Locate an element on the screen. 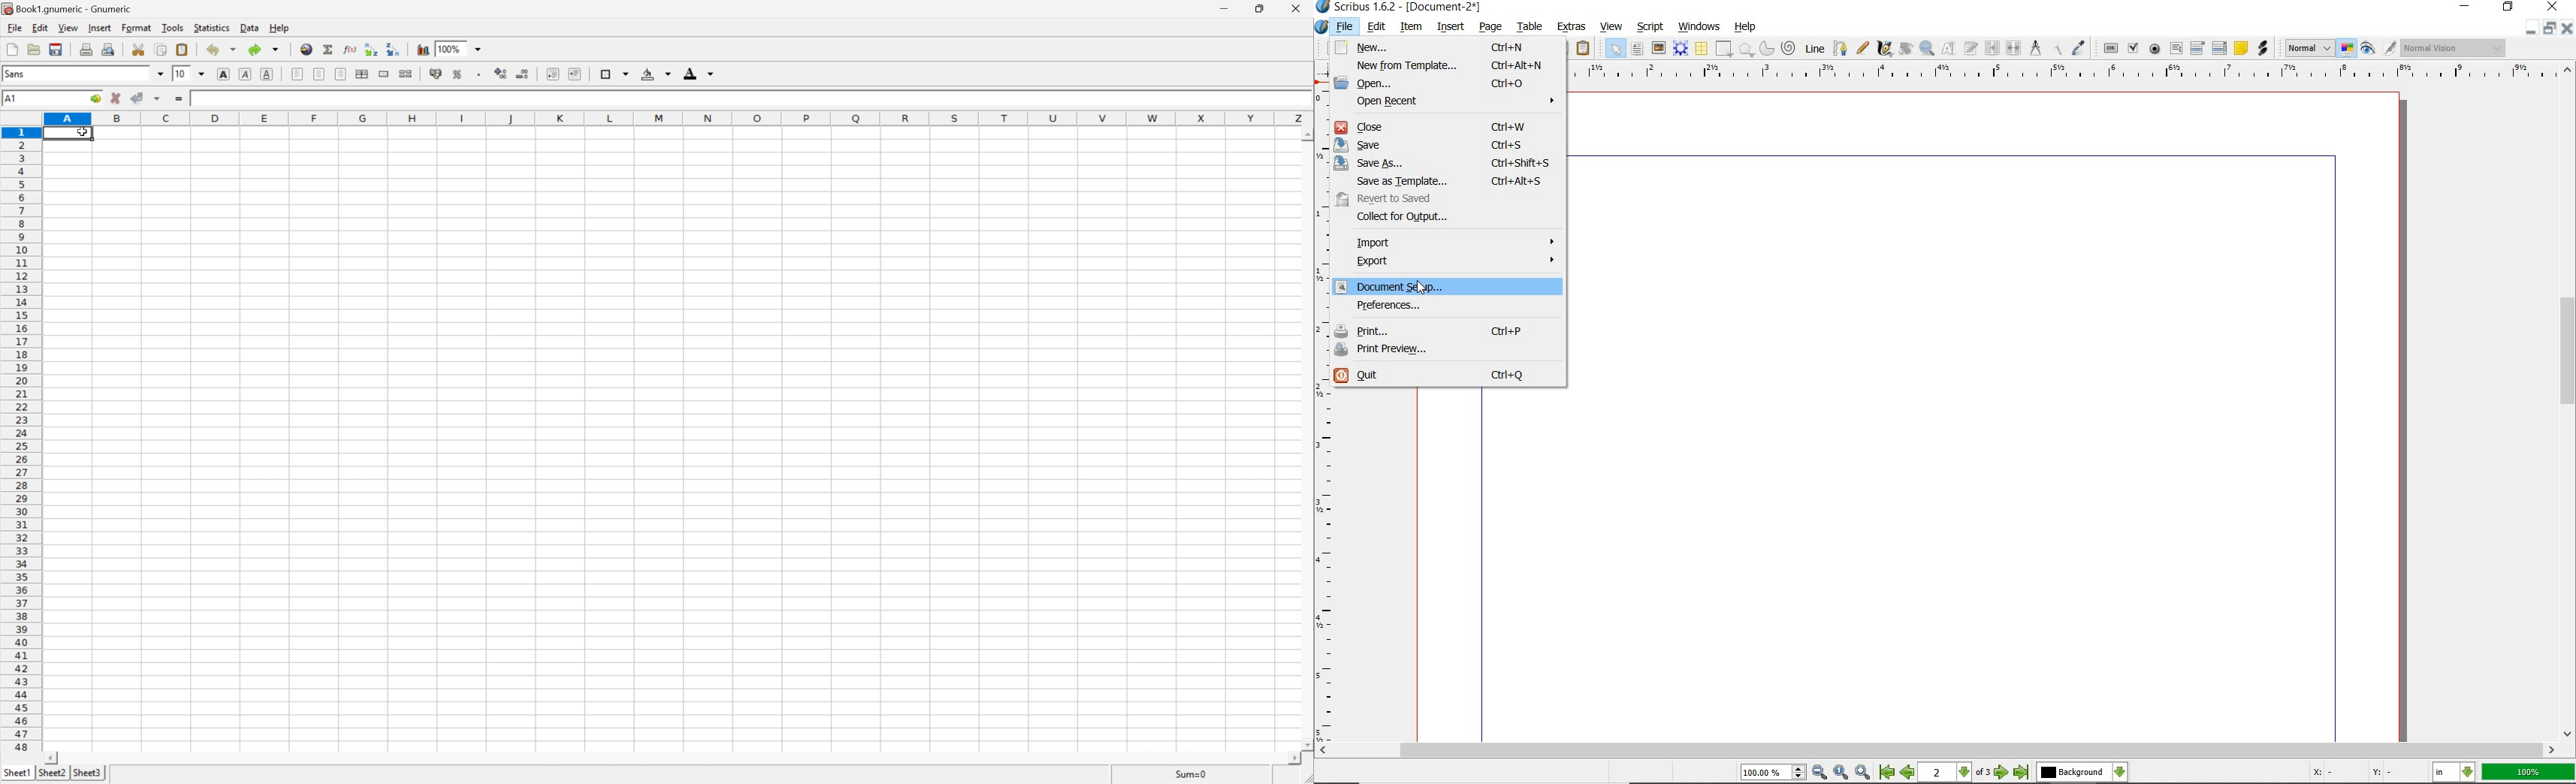 The height and width of the screenshot is (784, 2576). text annotation is located at coordinates (2241, 49).